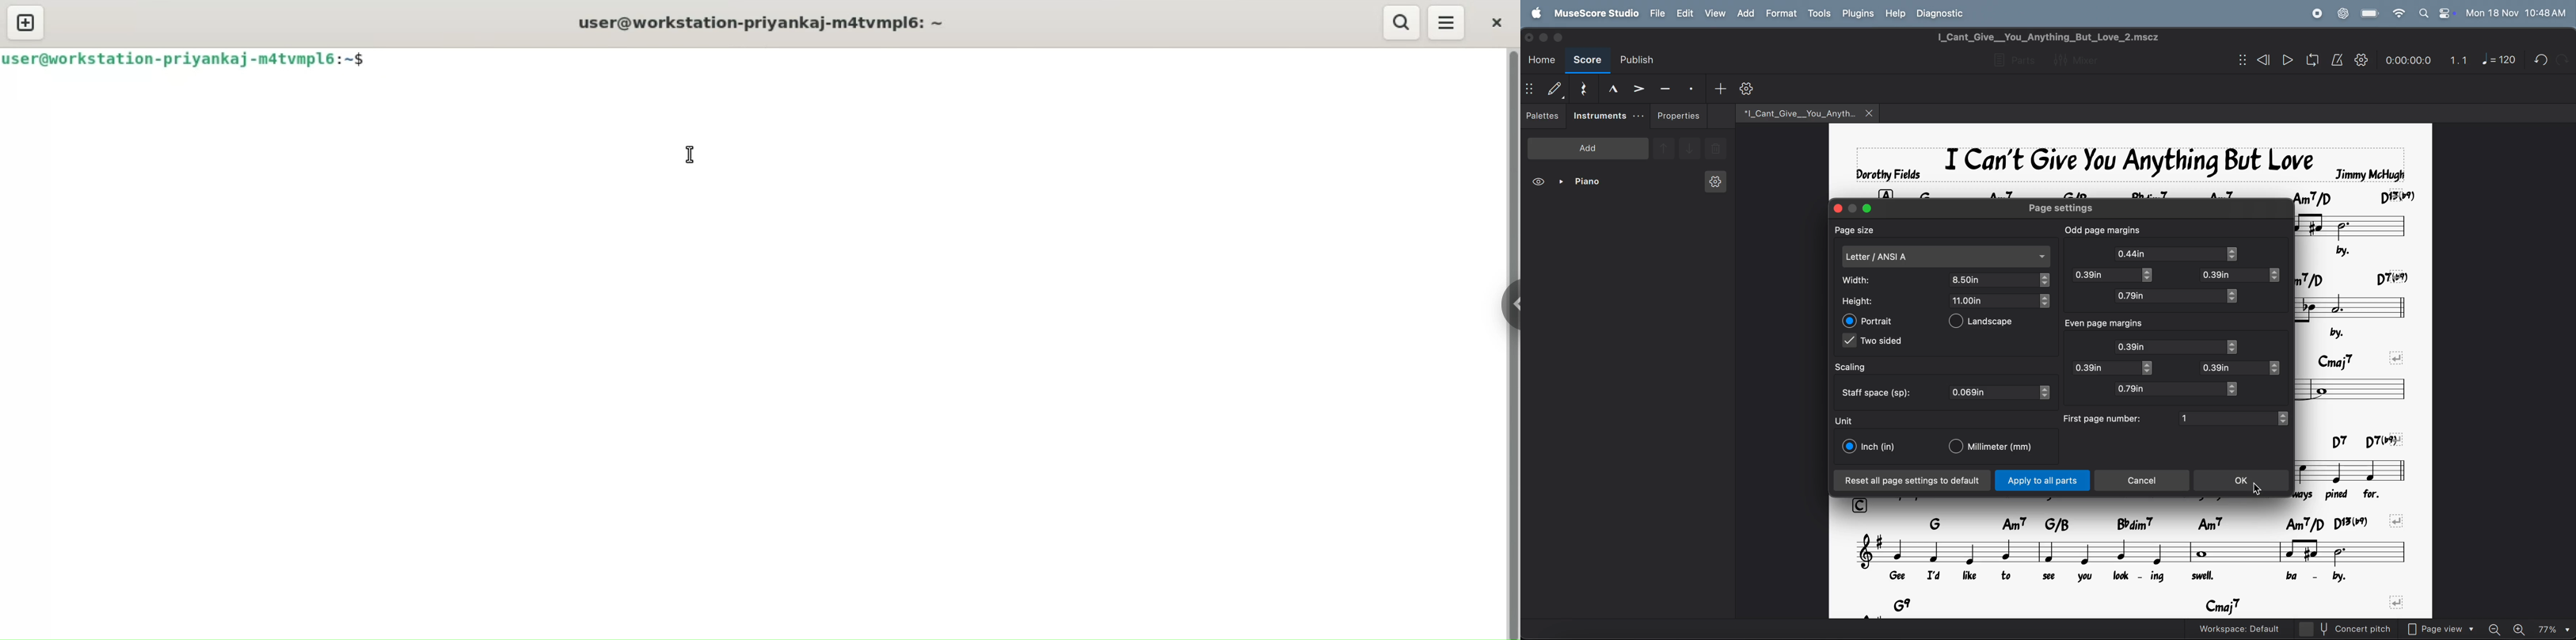  I want to click on ok, so click(2243, 481).